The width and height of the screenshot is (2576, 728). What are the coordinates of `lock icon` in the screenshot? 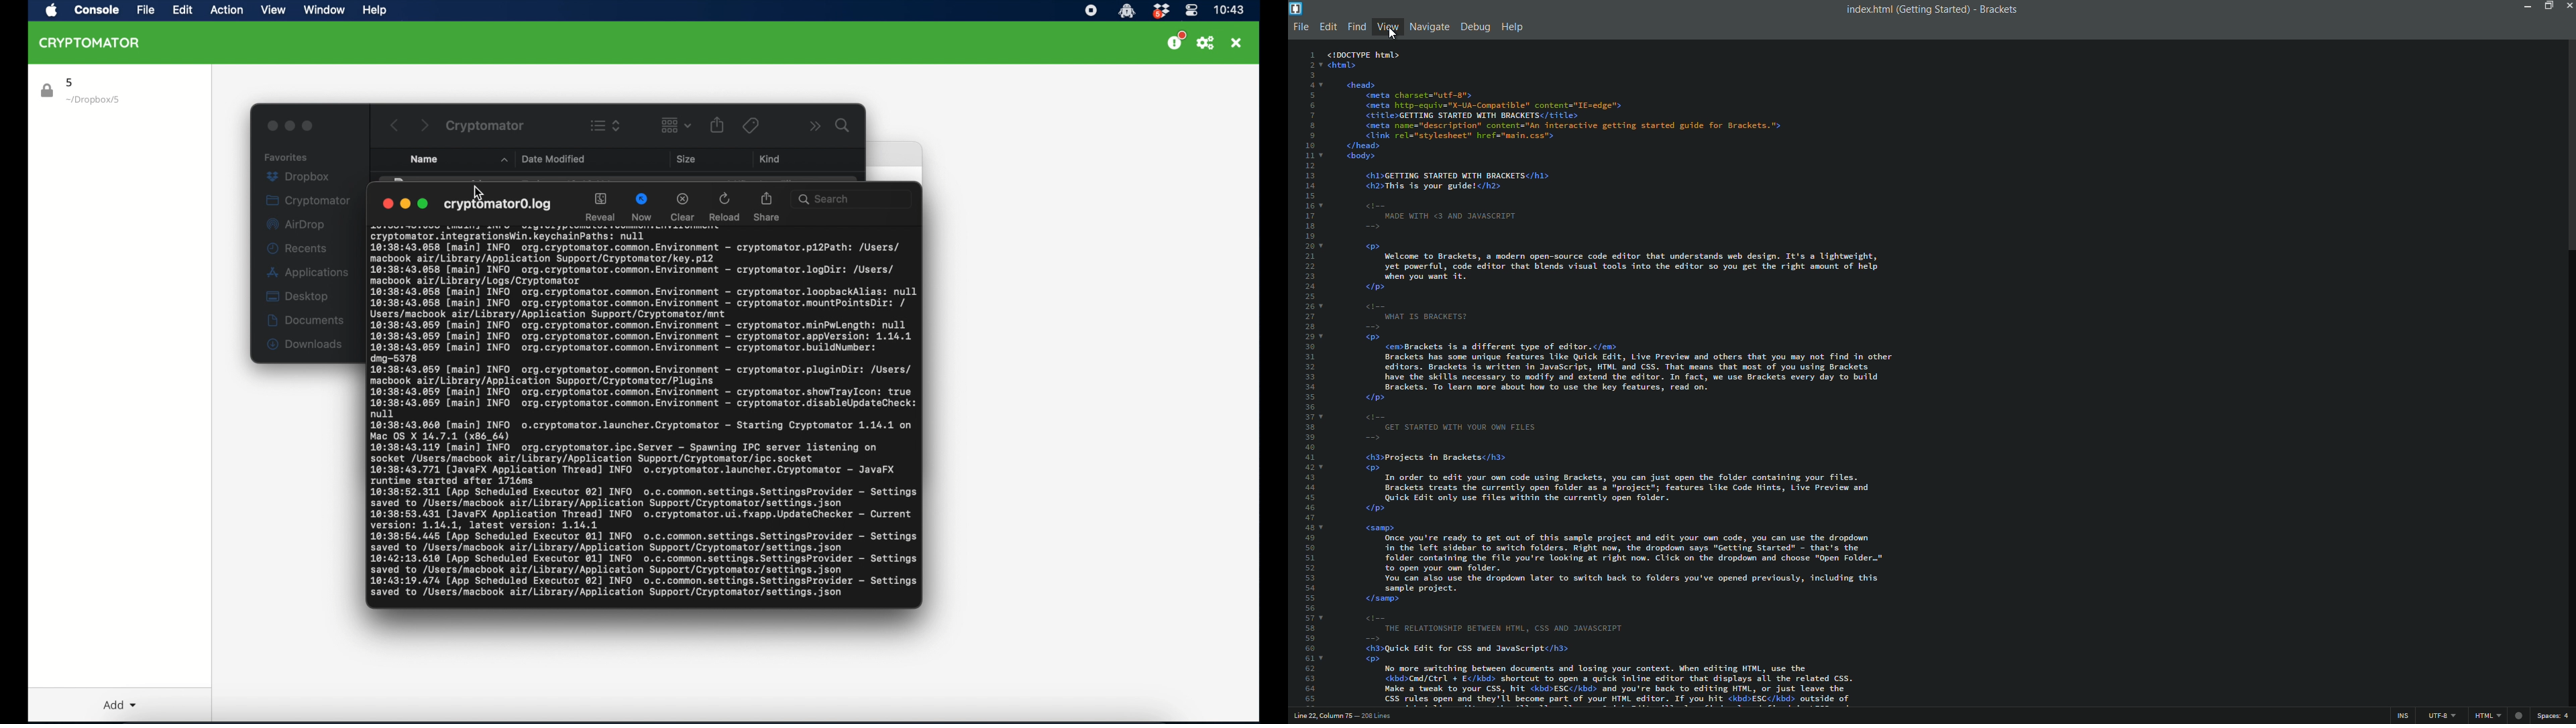 It's located at (48, 90).